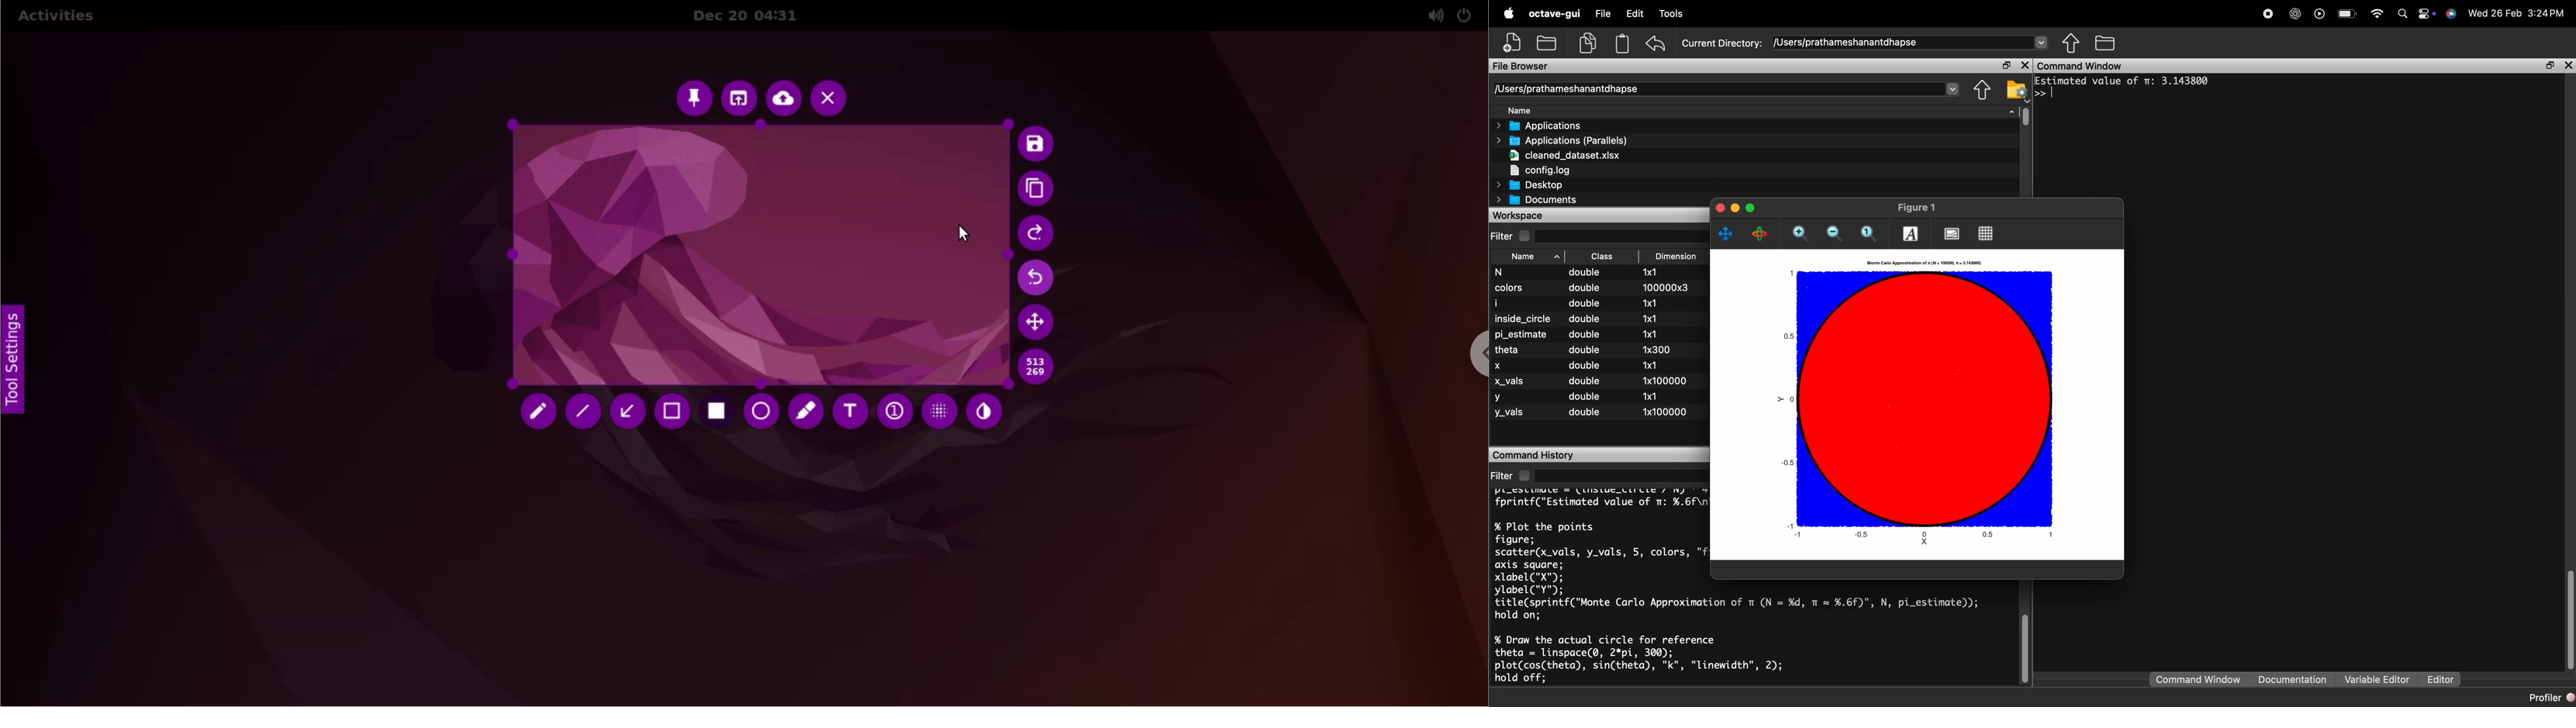 The width and height of the screenshot is (2576, 728). What do you see at coordinates (1868, 231) in the screenshot?
I see `automatic limits for current axis` at bounding box center [1868, 231].